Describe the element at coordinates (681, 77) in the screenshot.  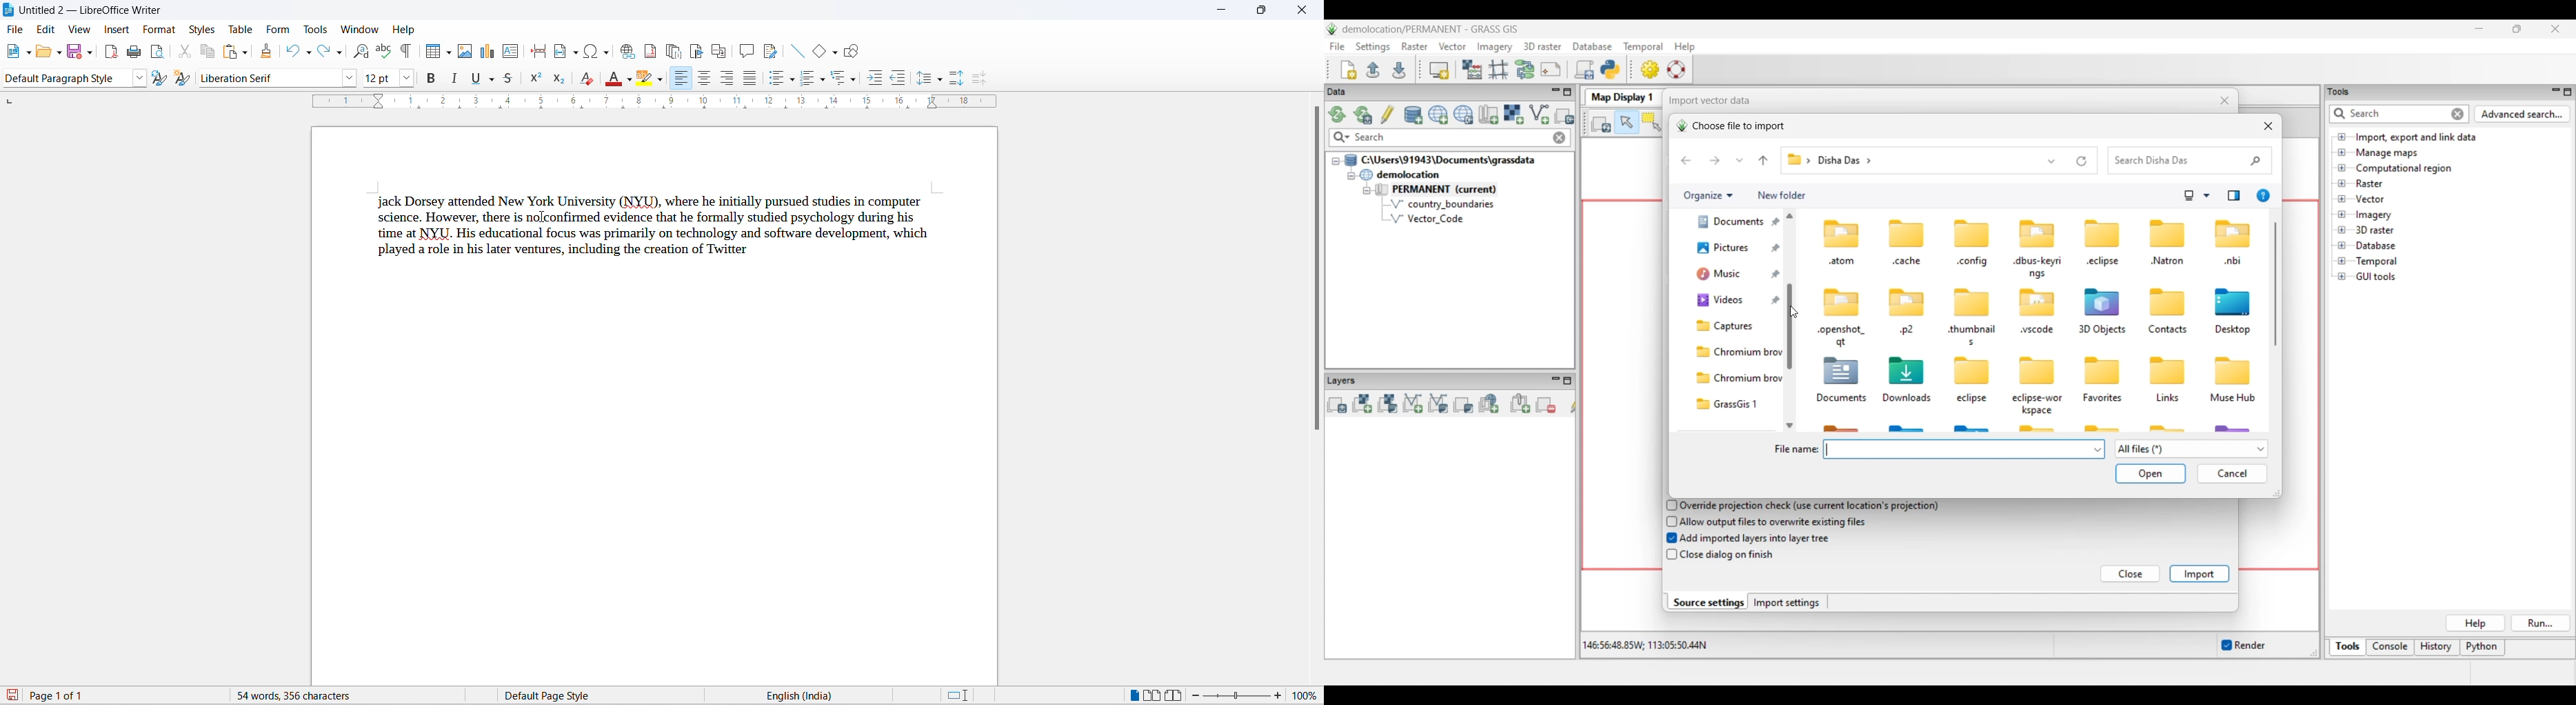
I see `text align left` at that location.